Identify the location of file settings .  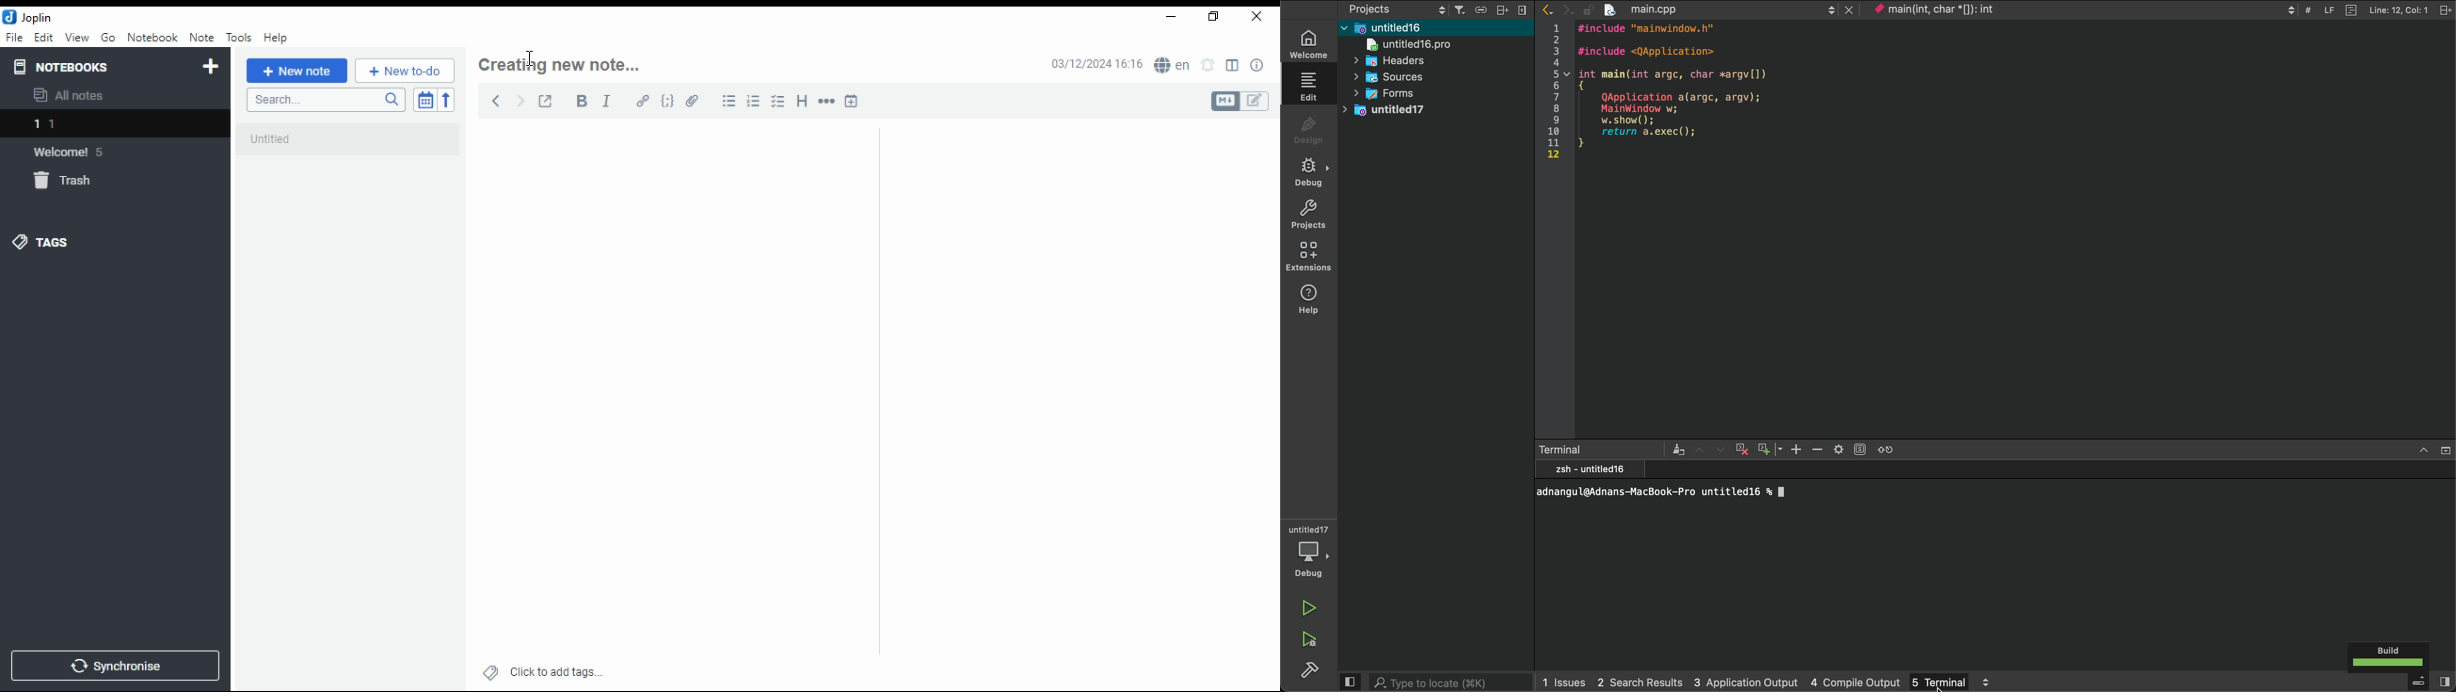
(2446, 9).